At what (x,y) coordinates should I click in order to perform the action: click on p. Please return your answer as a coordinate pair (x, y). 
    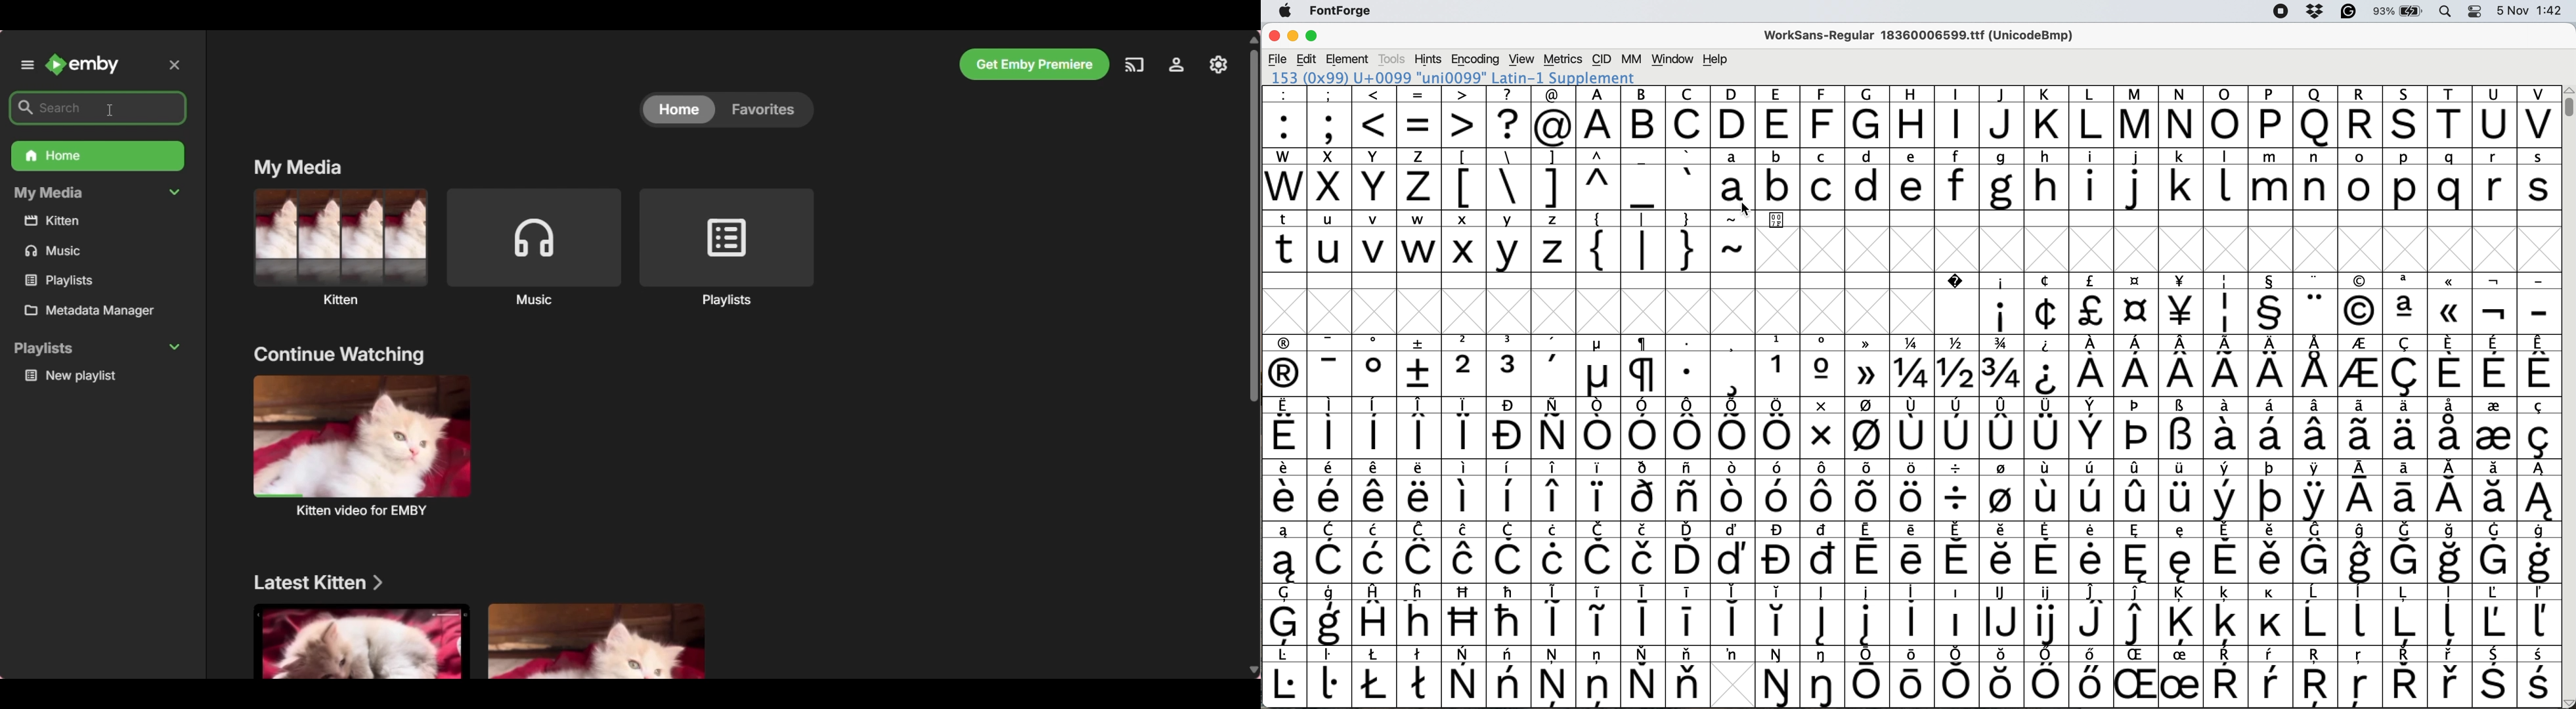
    Looking at the image, I should click on (2406, 181).